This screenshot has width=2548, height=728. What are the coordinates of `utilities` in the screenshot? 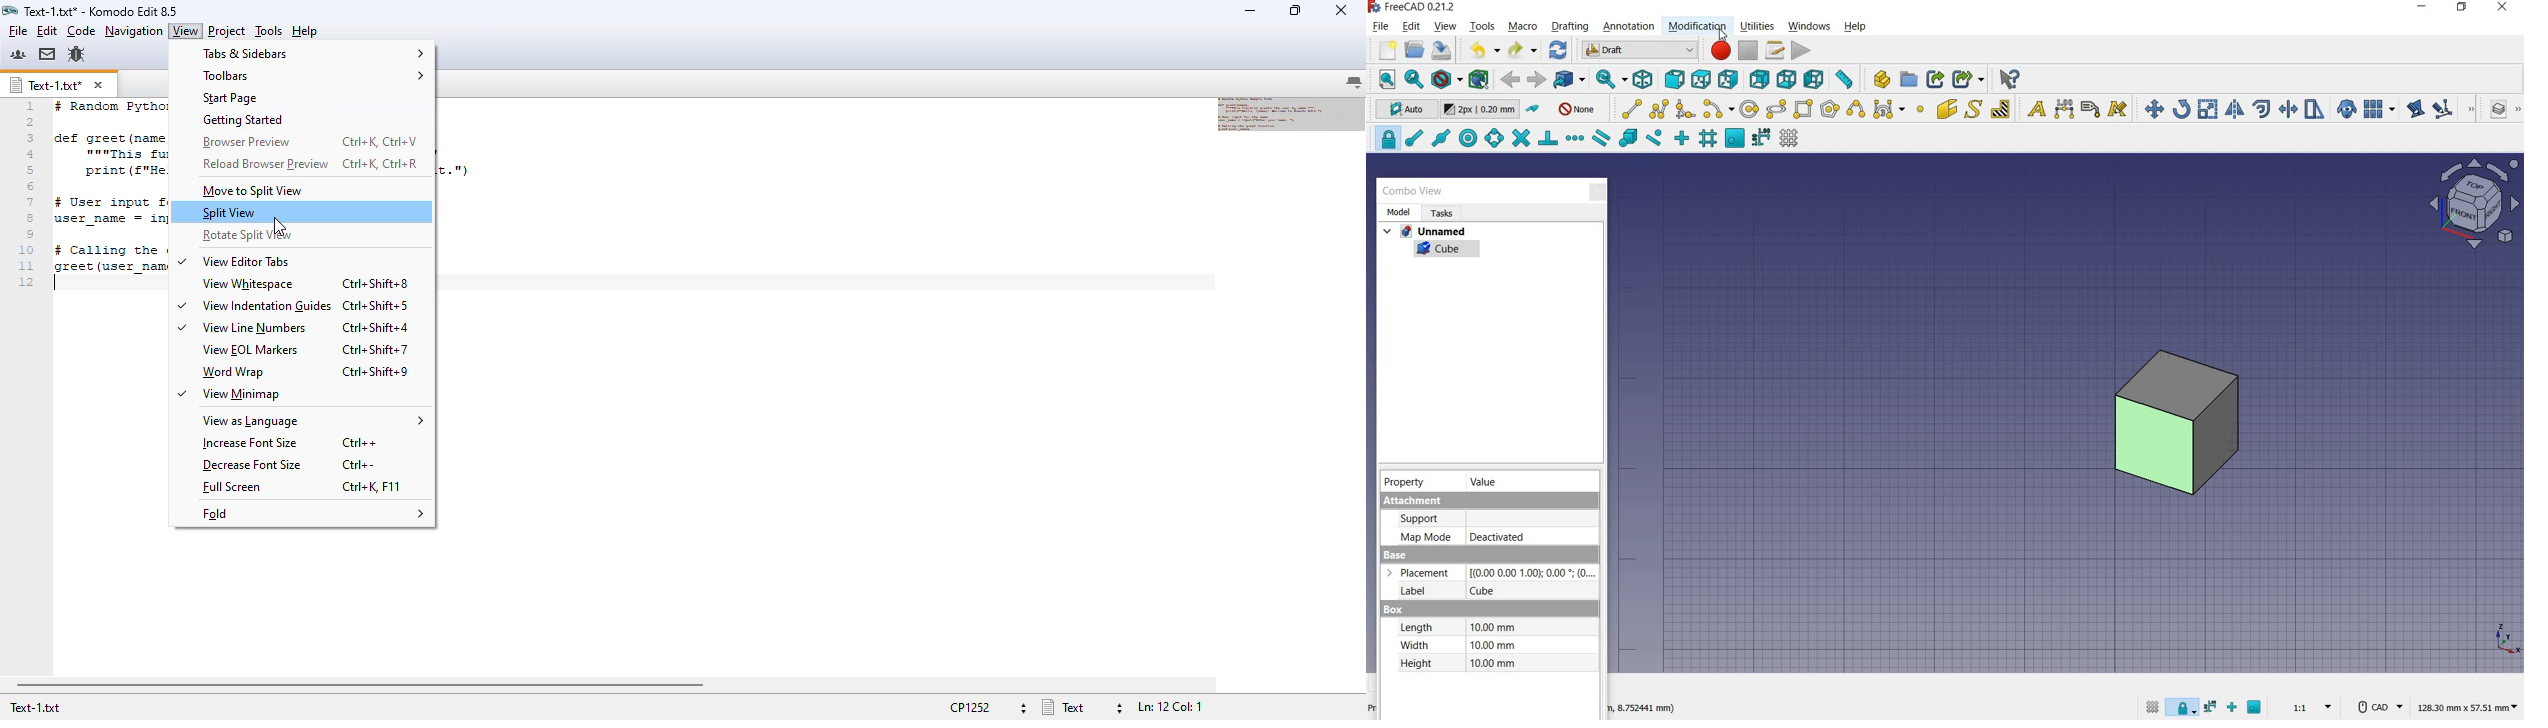 It's located at (1759, 26).